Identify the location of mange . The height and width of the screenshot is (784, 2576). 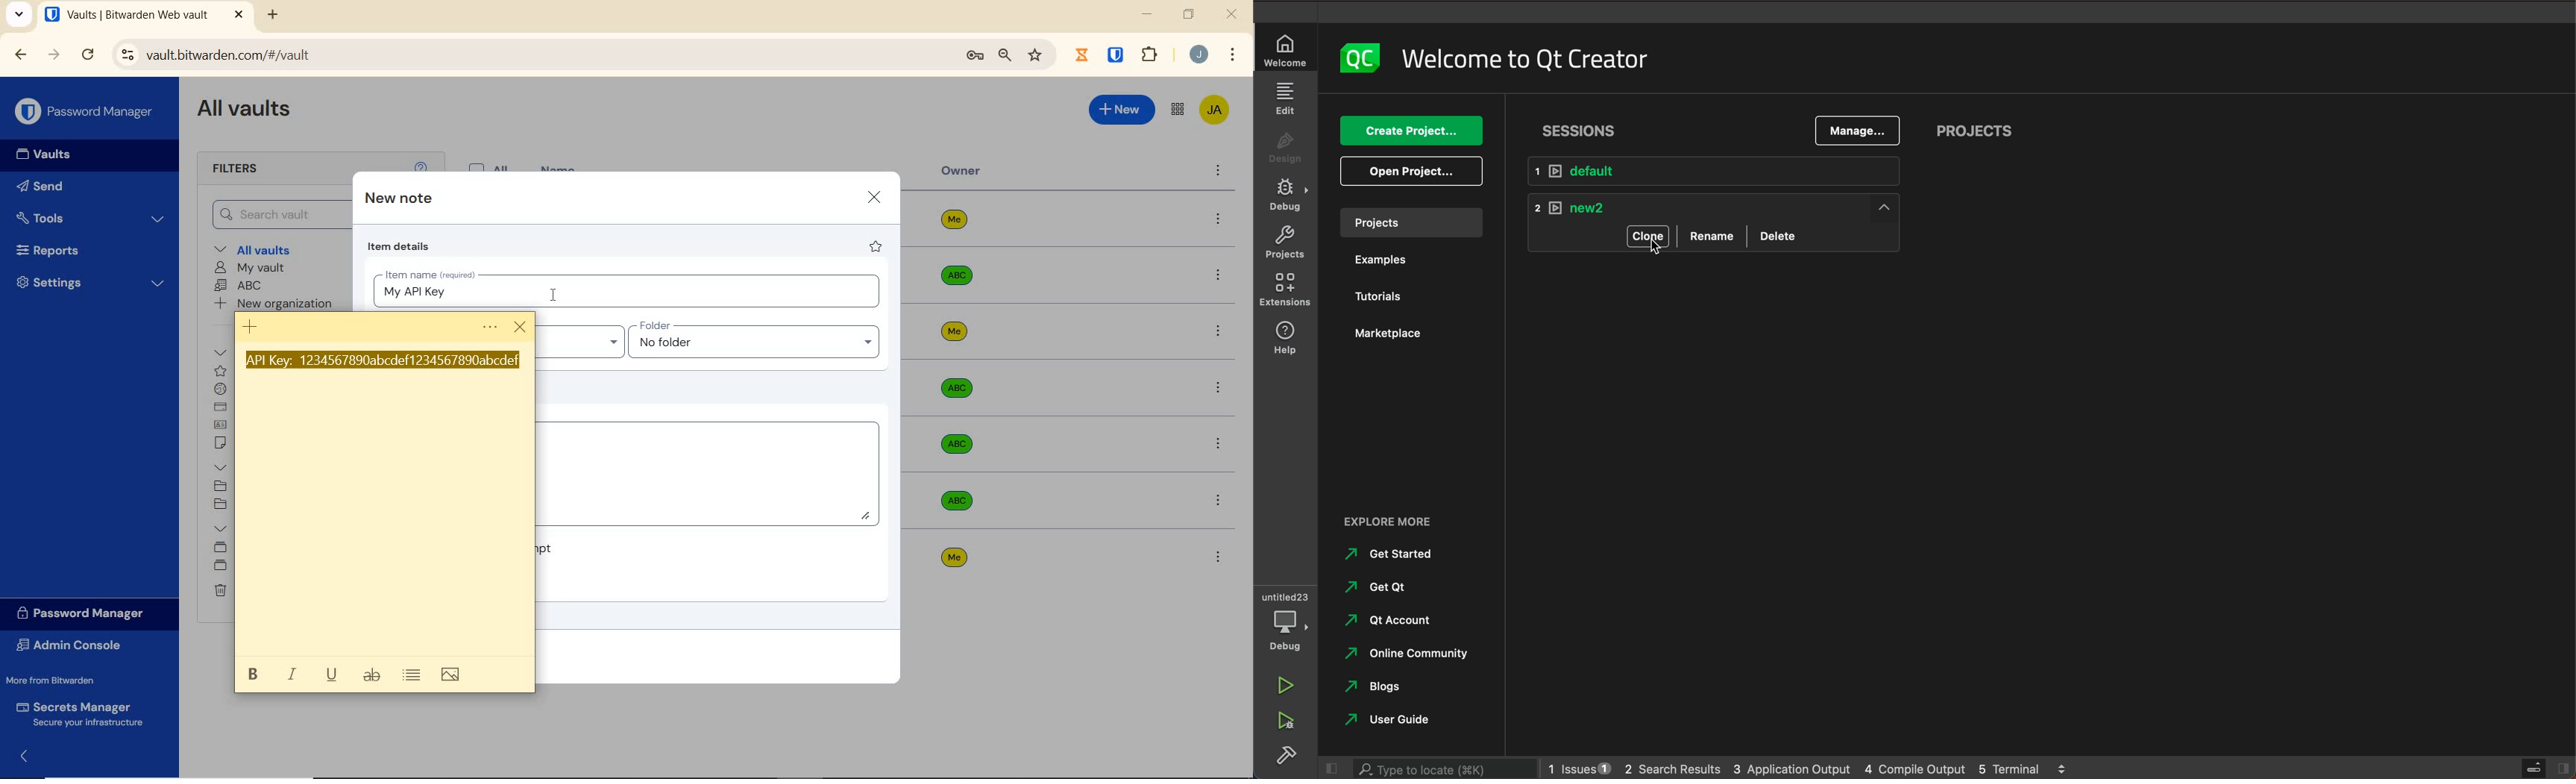
(1858, 130).